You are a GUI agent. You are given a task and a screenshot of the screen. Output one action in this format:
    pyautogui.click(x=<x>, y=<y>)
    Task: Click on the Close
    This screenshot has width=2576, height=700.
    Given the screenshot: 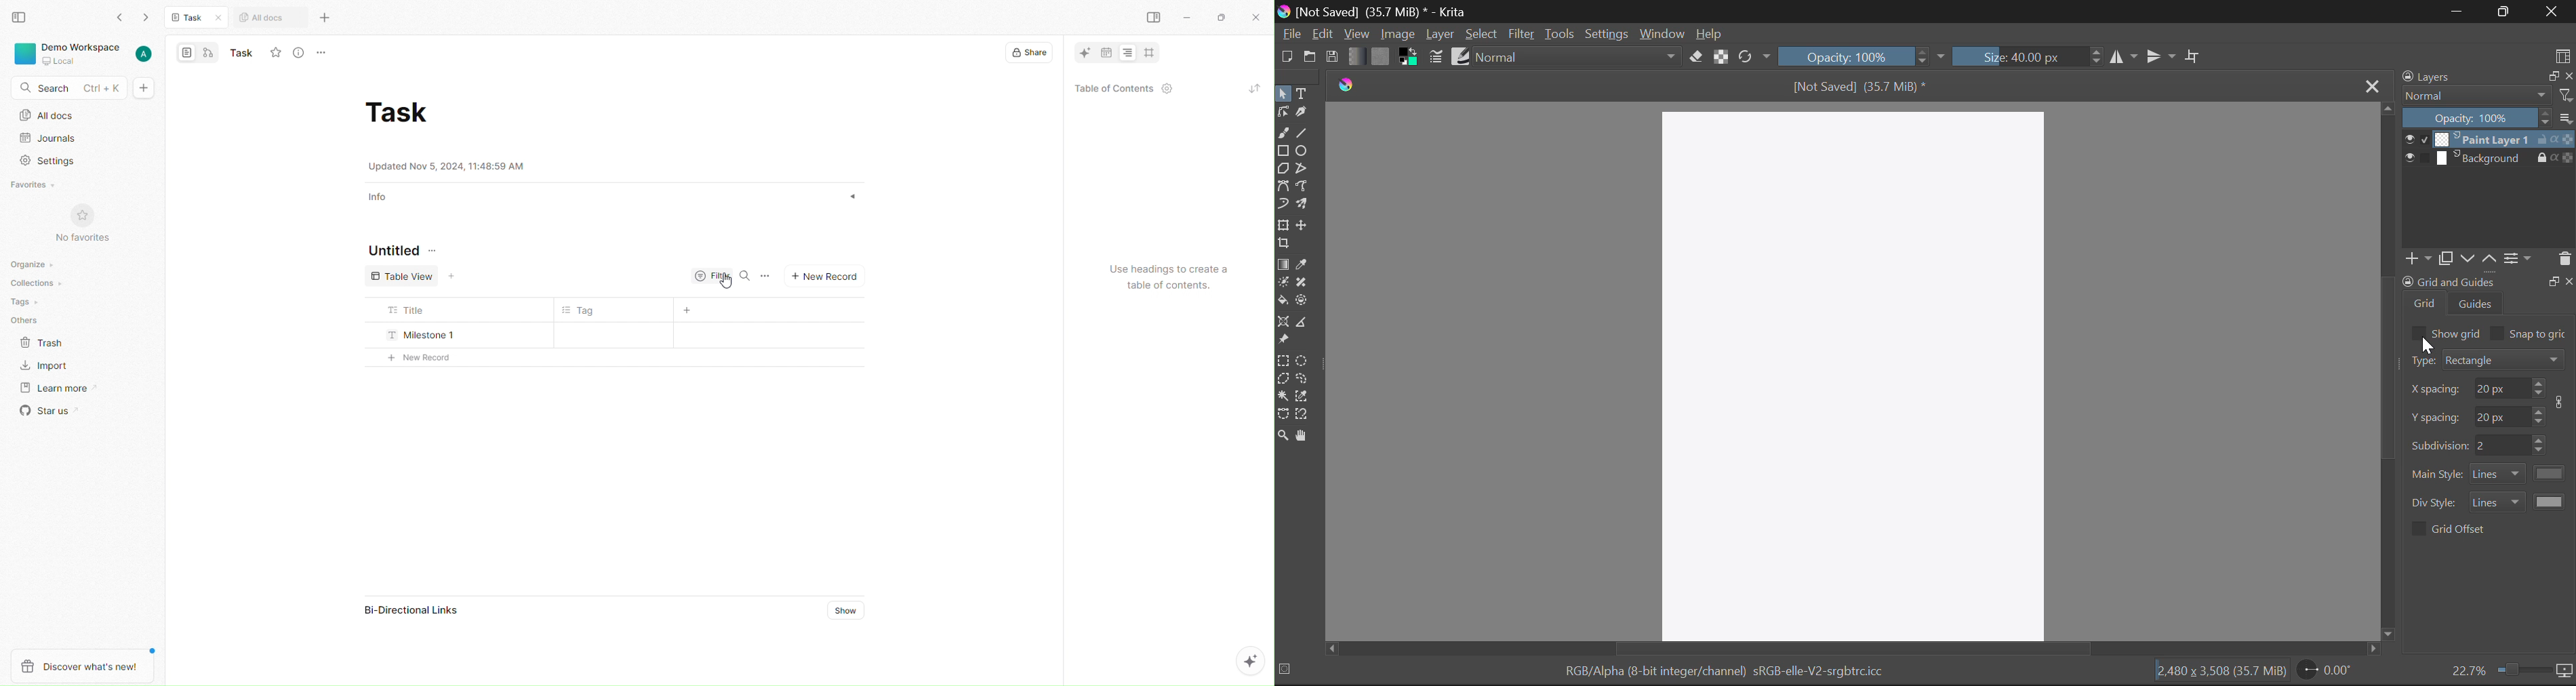 What is the action you would take?
    pyautogui.click(x=2370, y=85)
    